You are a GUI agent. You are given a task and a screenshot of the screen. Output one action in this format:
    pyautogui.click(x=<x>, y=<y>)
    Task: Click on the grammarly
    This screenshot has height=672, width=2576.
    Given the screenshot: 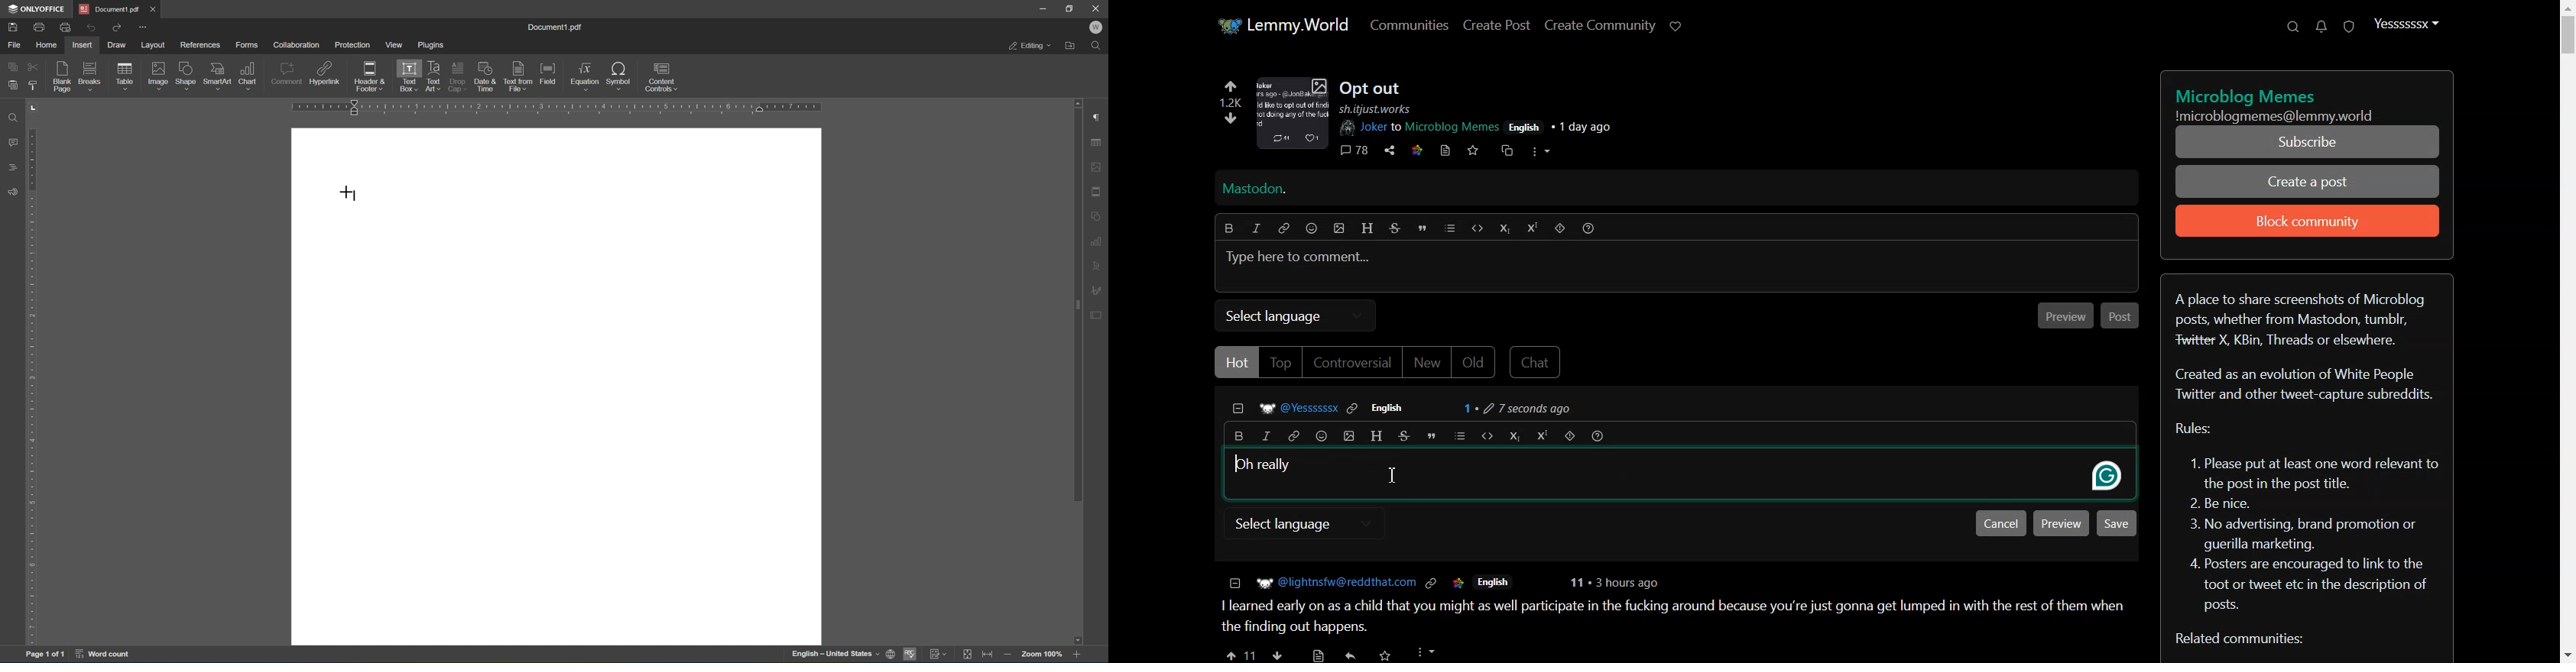 What is the action you would take?
    pyautogui.click(x=2105, y=477)
    